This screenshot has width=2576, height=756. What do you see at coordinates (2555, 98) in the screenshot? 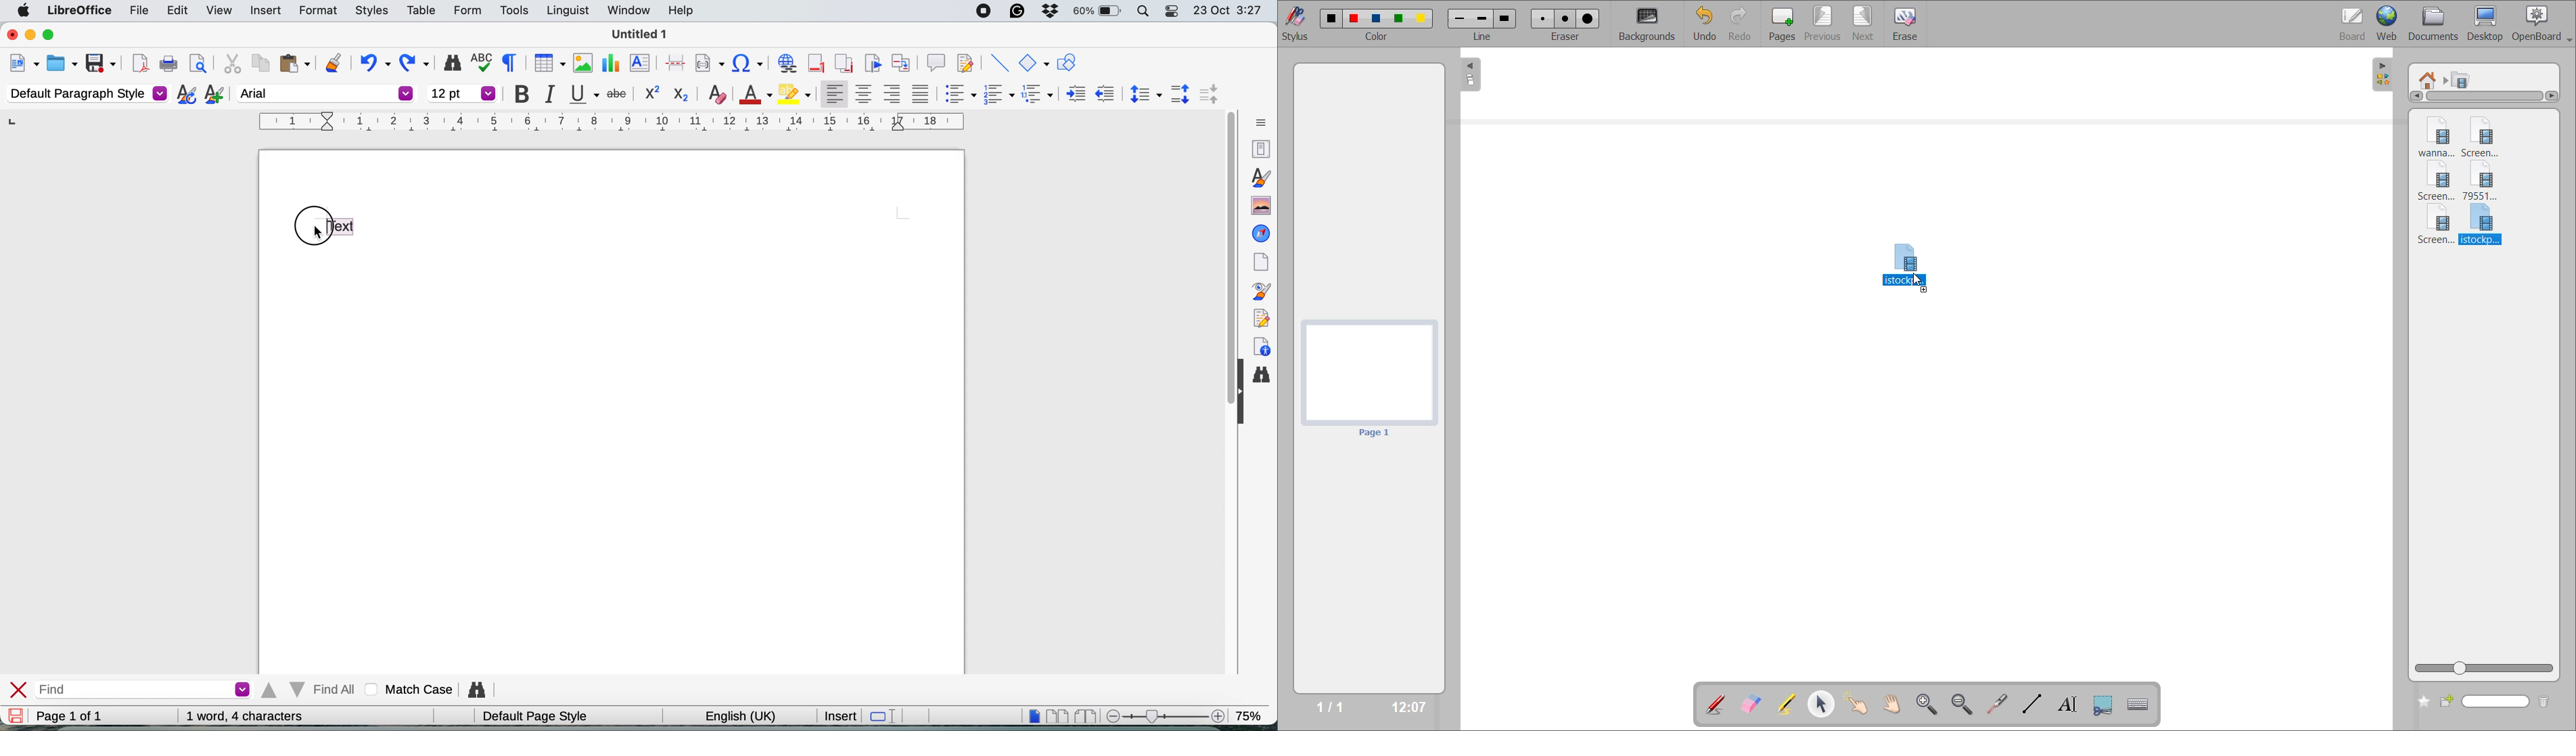
I see `Right arrow` at bounding box center [2555, 98].